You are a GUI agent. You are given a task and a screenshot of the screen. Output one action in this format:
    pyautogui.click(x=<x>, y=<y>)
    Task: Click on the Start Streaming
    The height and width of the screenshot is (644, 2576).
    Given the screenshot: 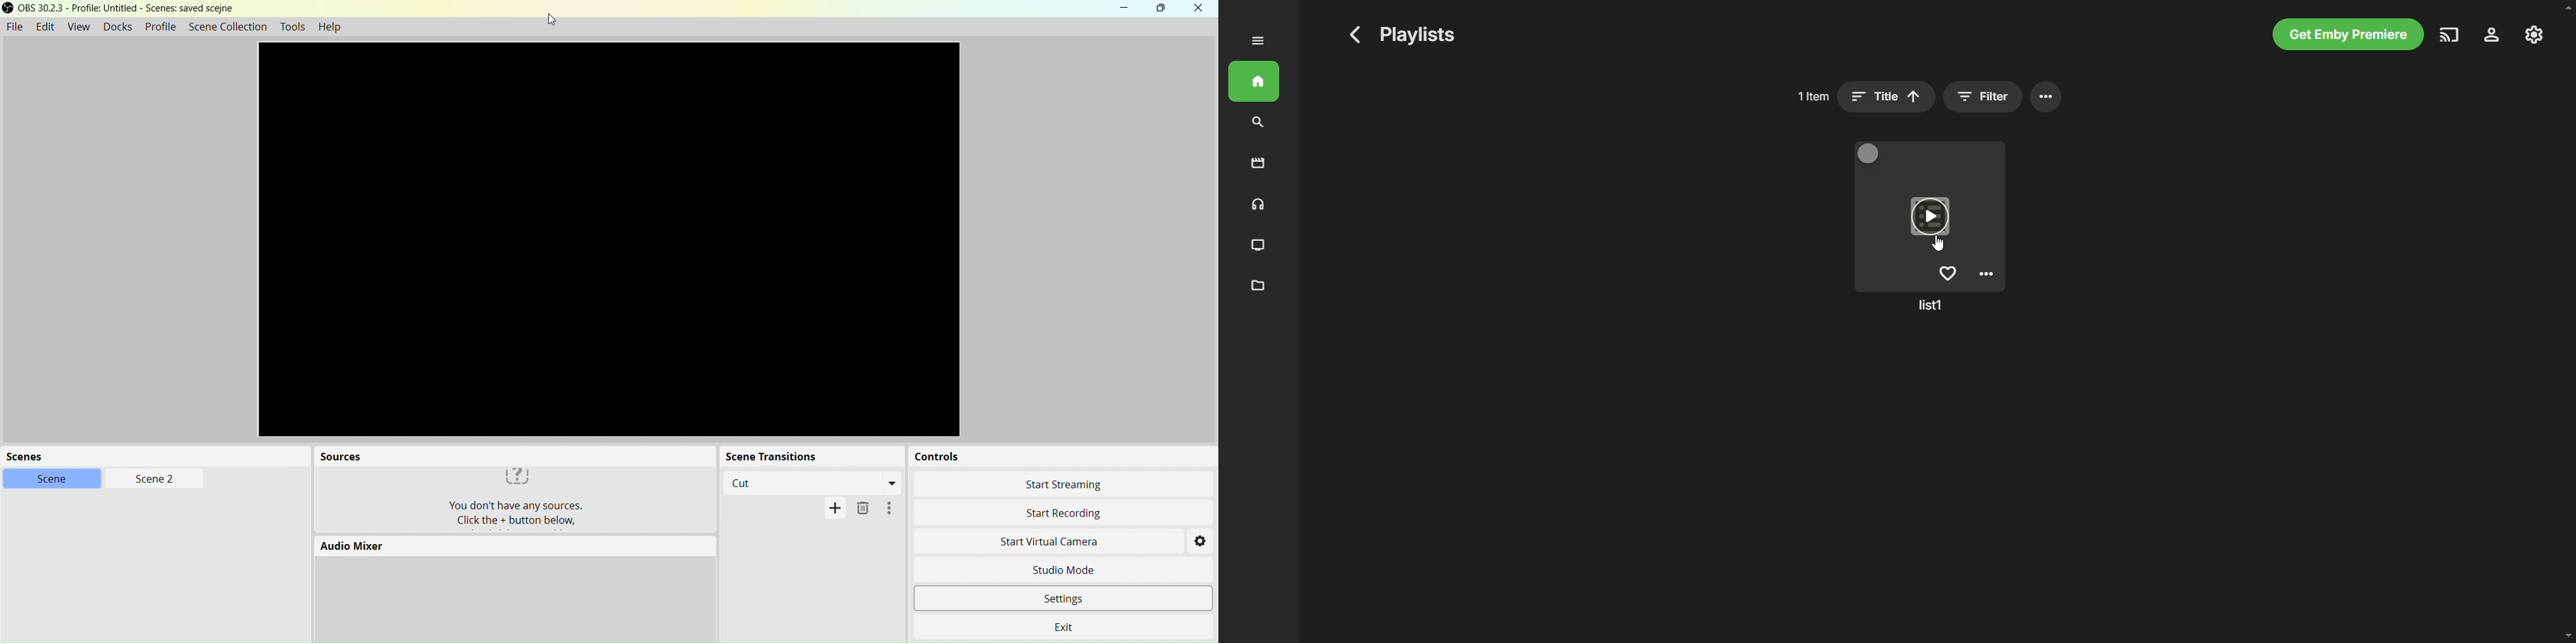 What is the action you would take?
    pyautogui.click(x=1060, y=486)
    